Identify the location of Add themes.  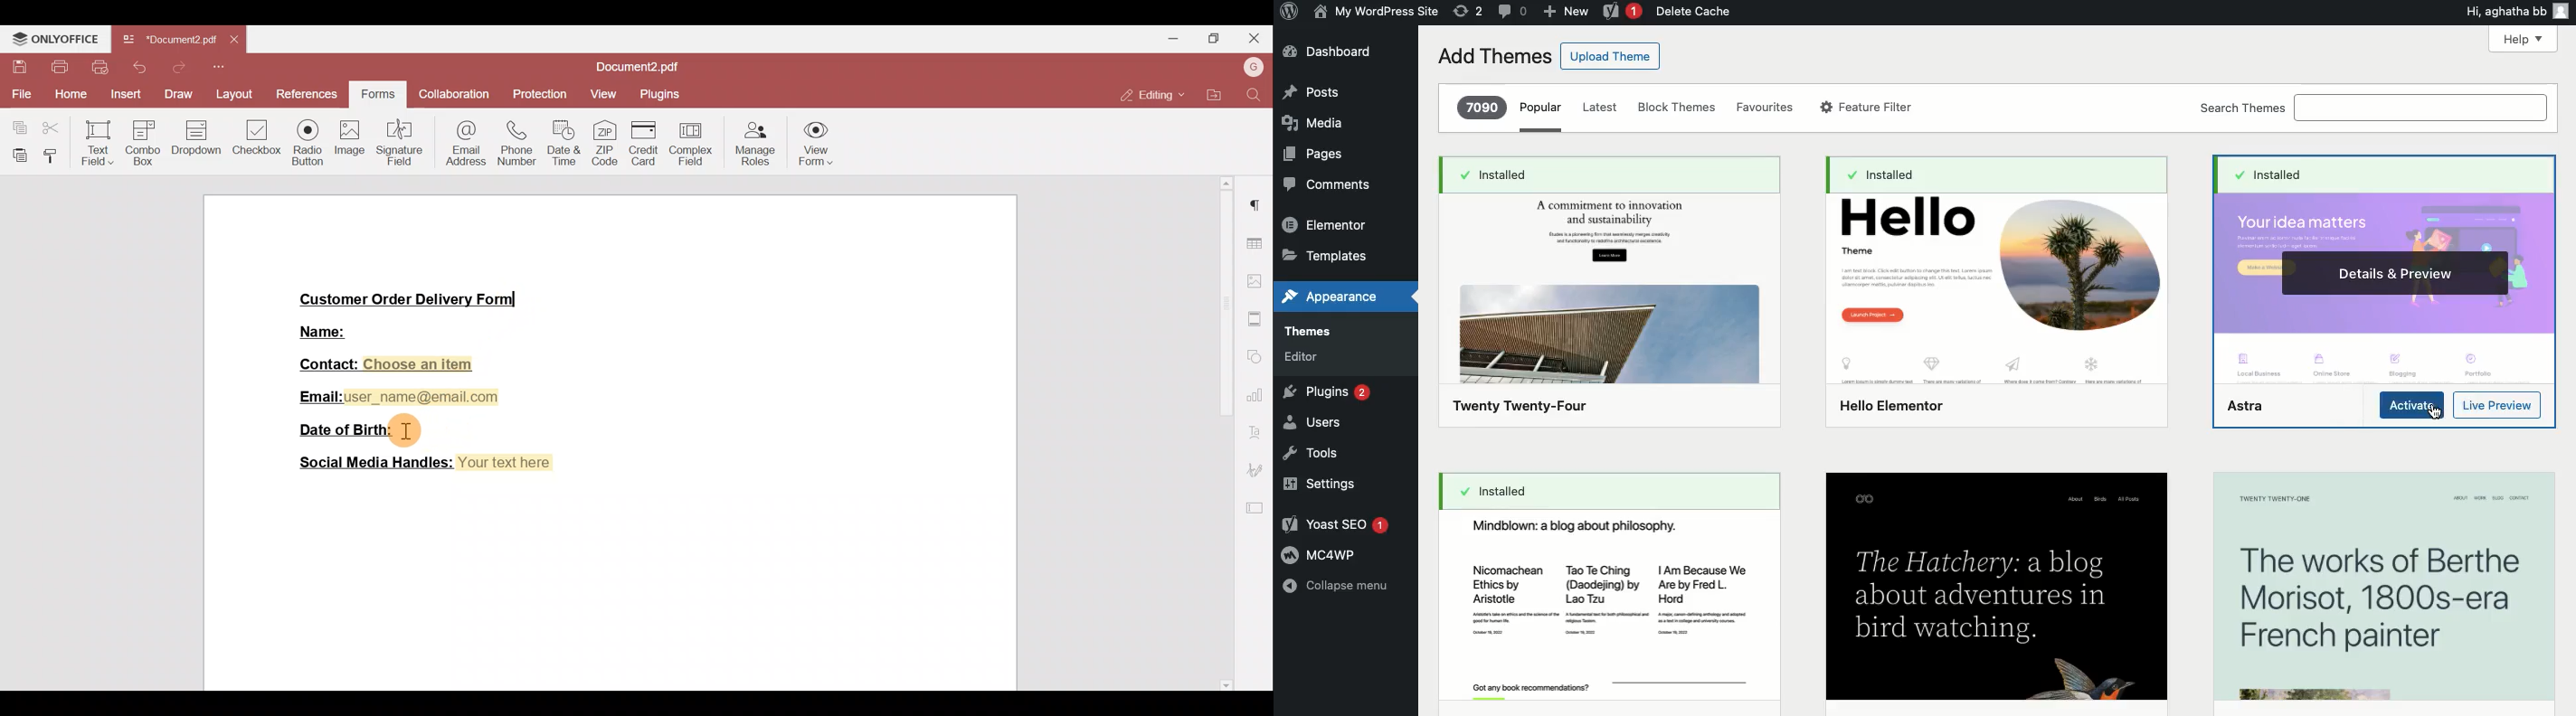
(1492, 56).